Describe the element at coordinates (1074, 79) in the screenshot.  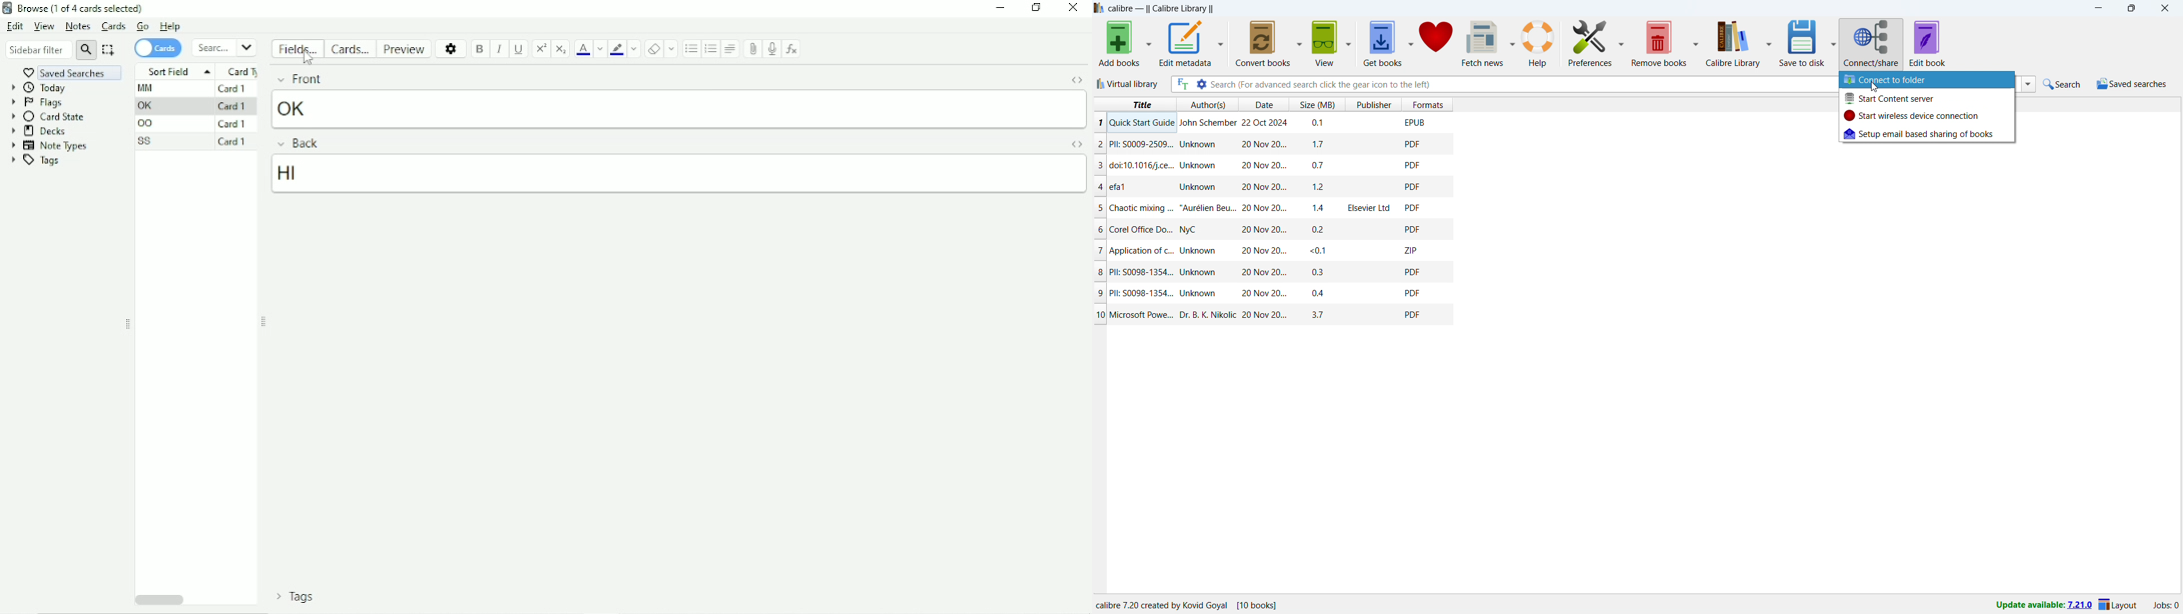
I see `Toggle HTML Editor` at that location.